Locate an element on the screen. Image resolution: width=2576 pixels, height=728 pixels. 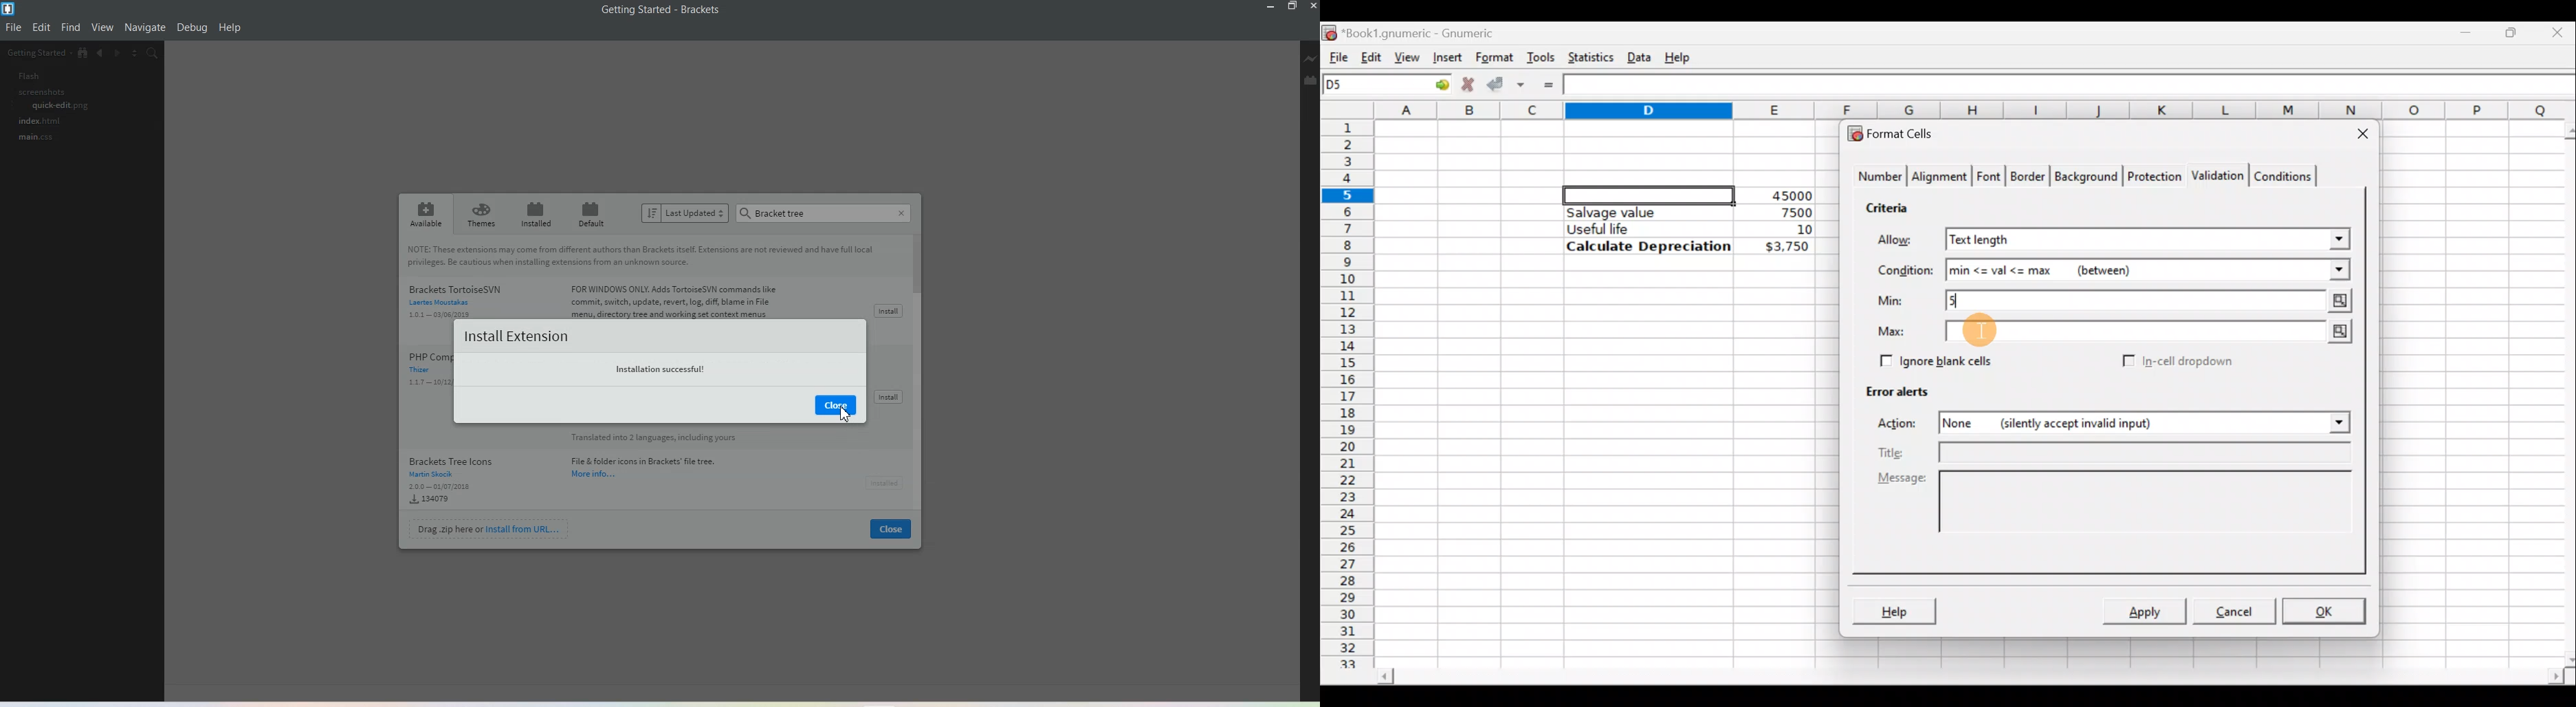
Number is located at coordinates (1877, 178).